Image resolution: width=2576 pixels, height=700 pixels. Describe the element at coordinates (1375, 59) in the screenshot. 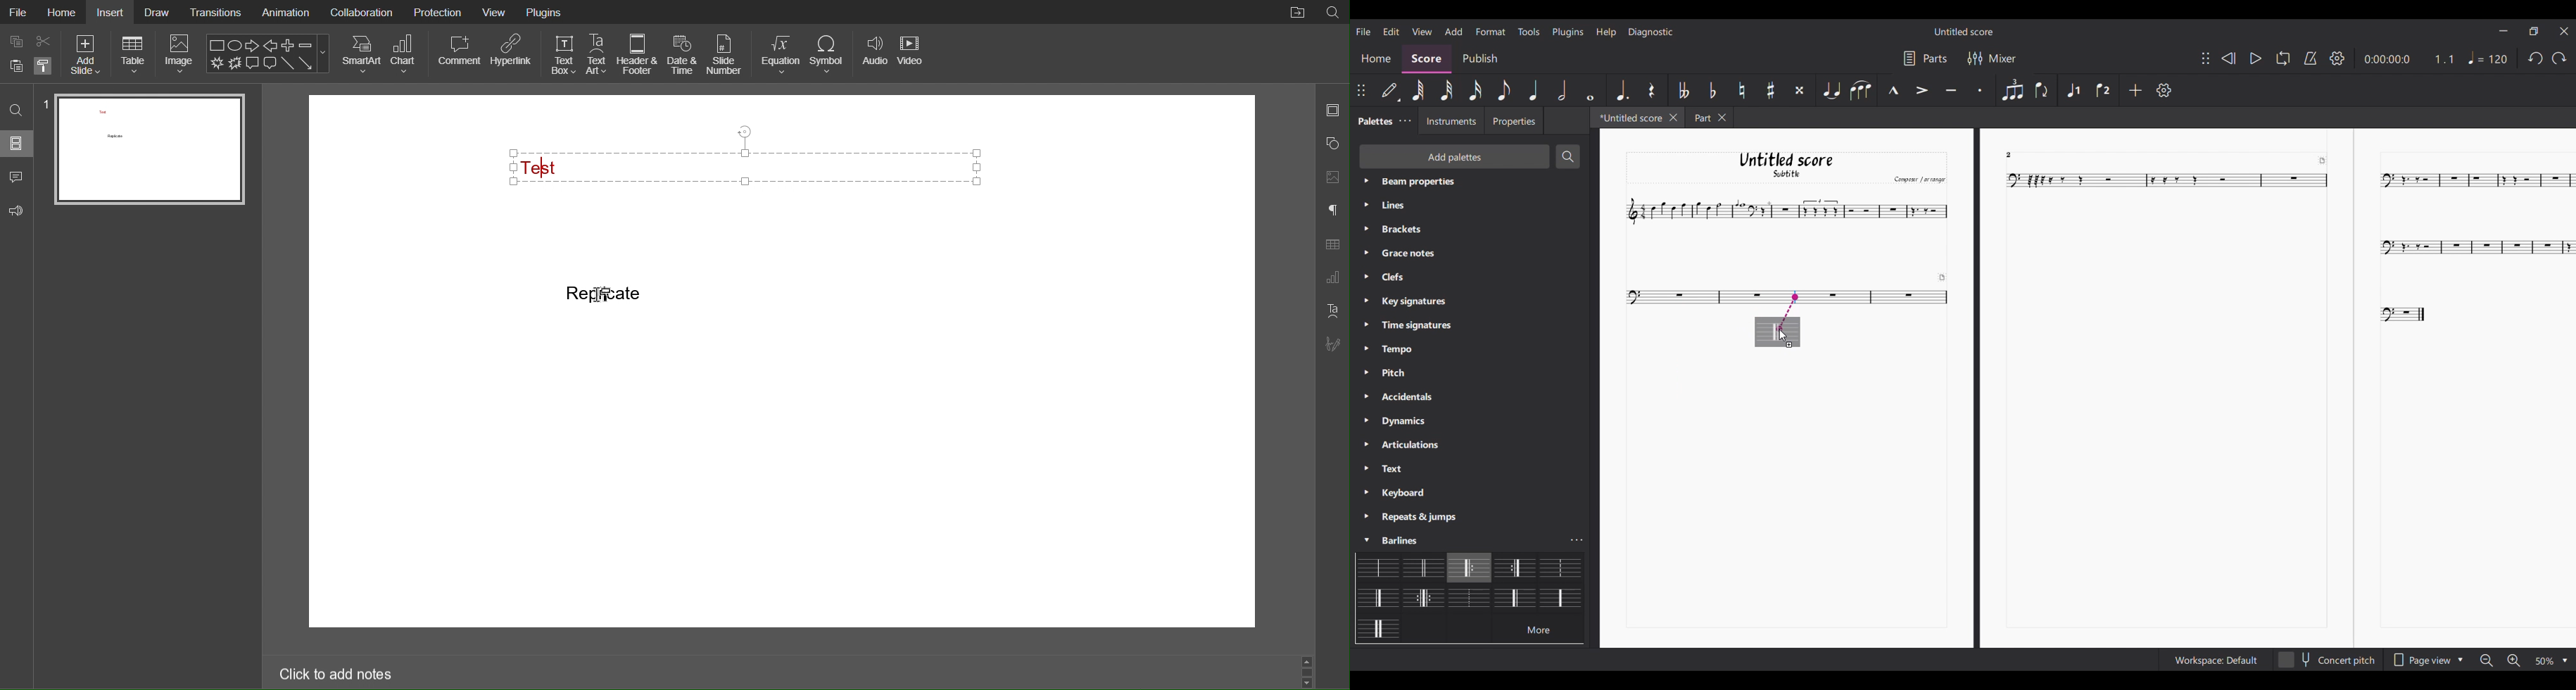

I see `Home section` at that location.